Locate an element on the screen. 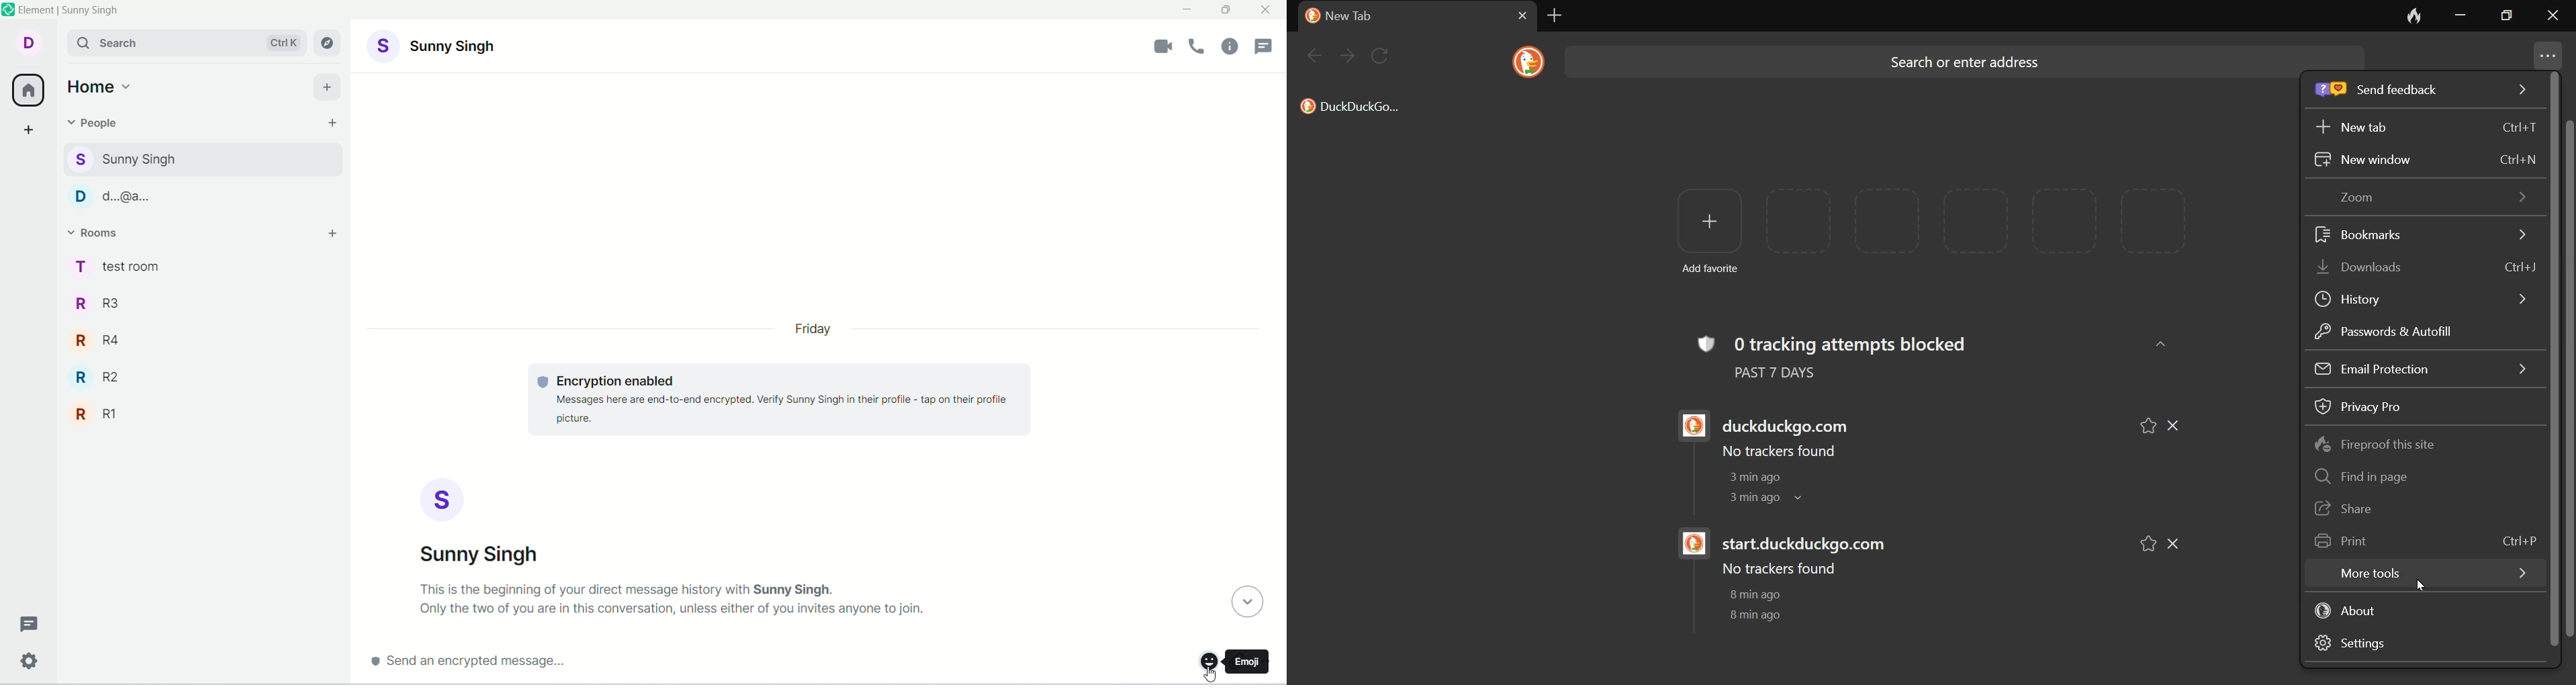 Image resolution: width=2576 pixels, height=700 pixels. add is located at coordinates (1704, 221).